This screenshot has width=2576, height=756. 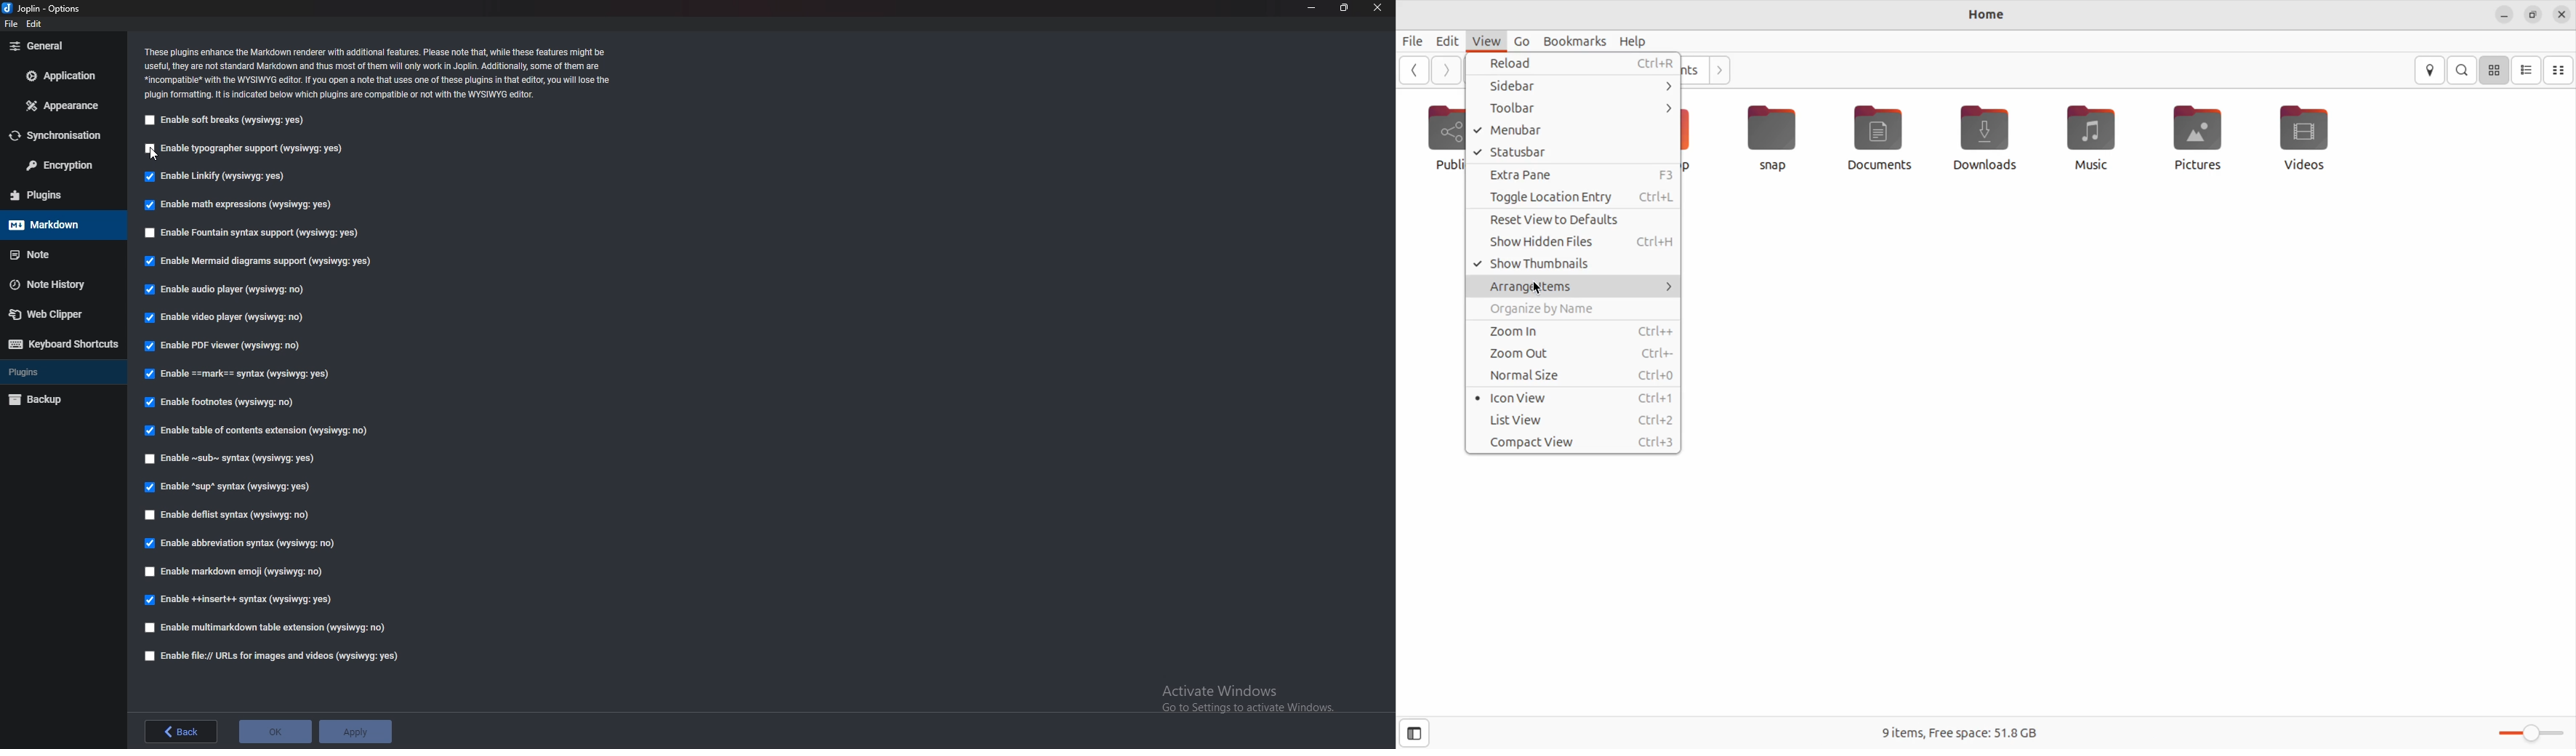 What do you see at coordinates (225, 289) in the screenshot?
I see `` at bounding box center [225, 289].